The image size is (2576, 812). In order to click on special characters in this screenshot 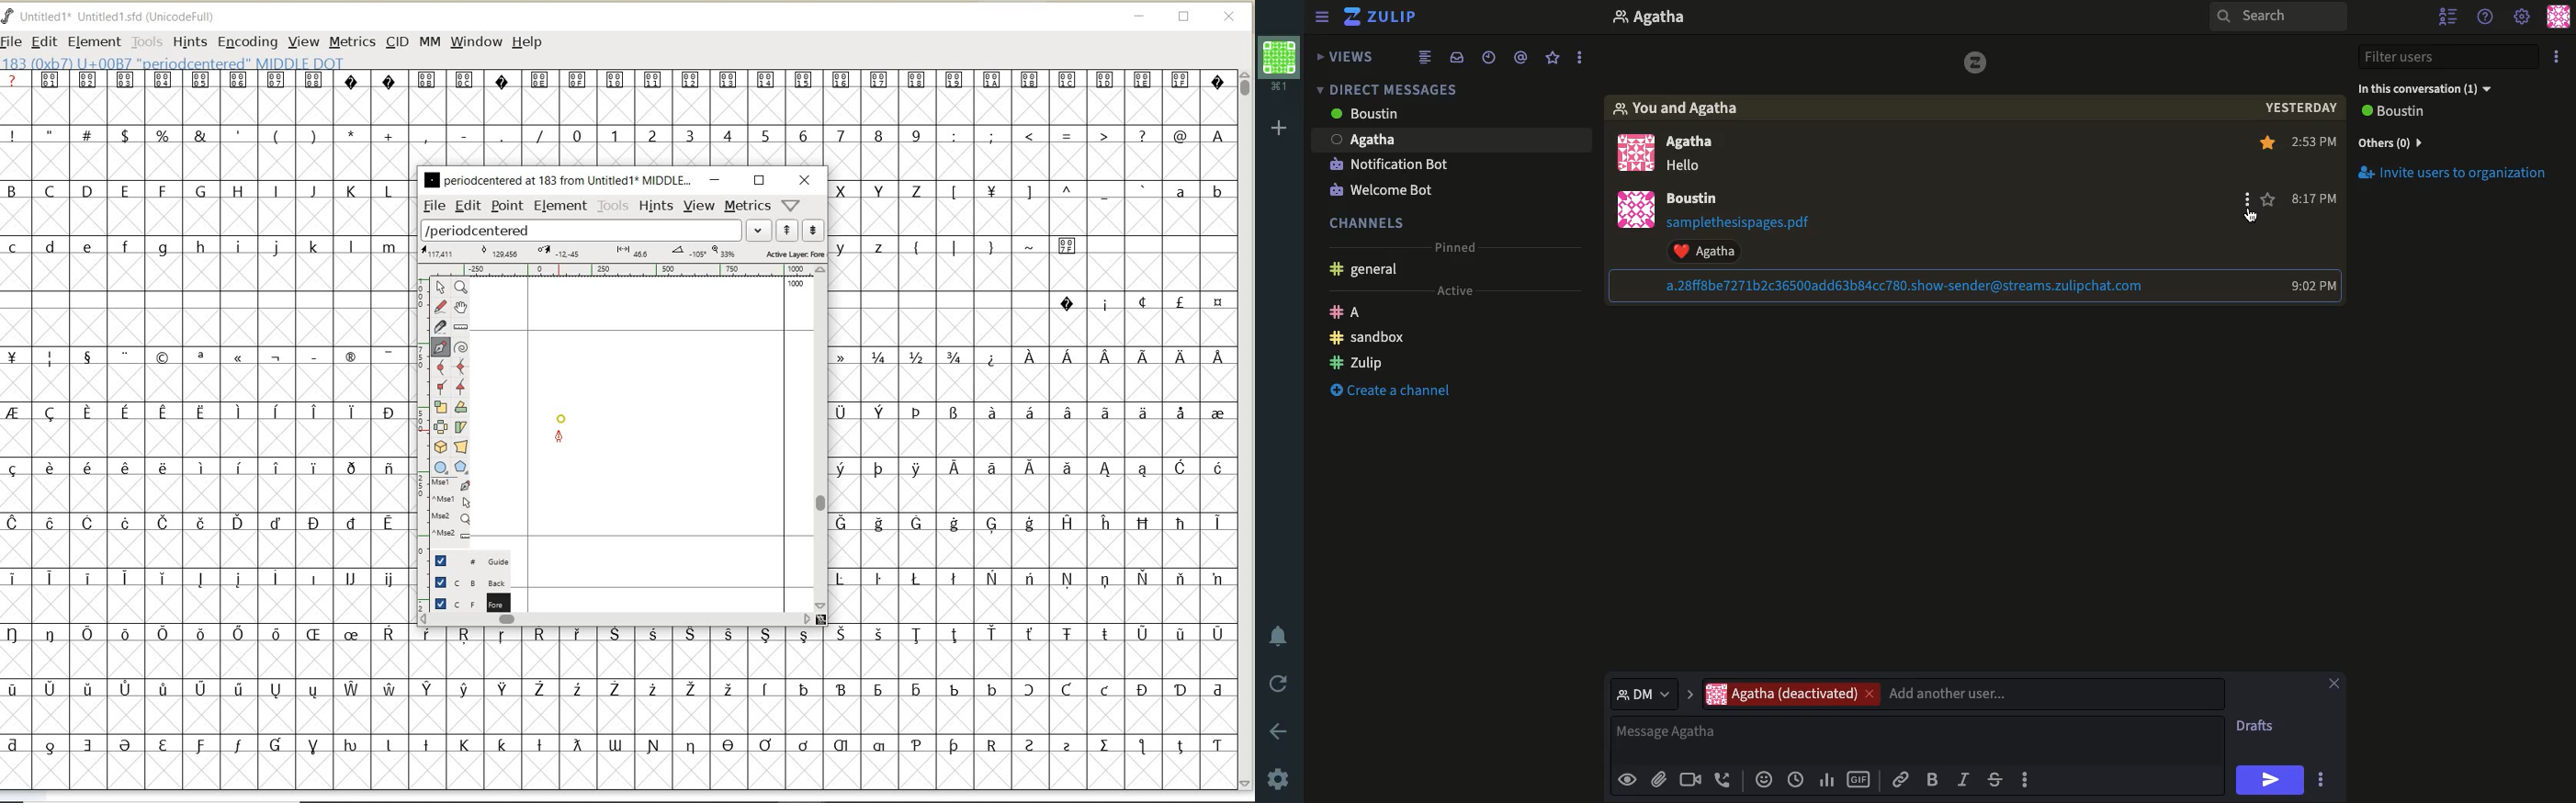, I will do `click(201, 550)`.